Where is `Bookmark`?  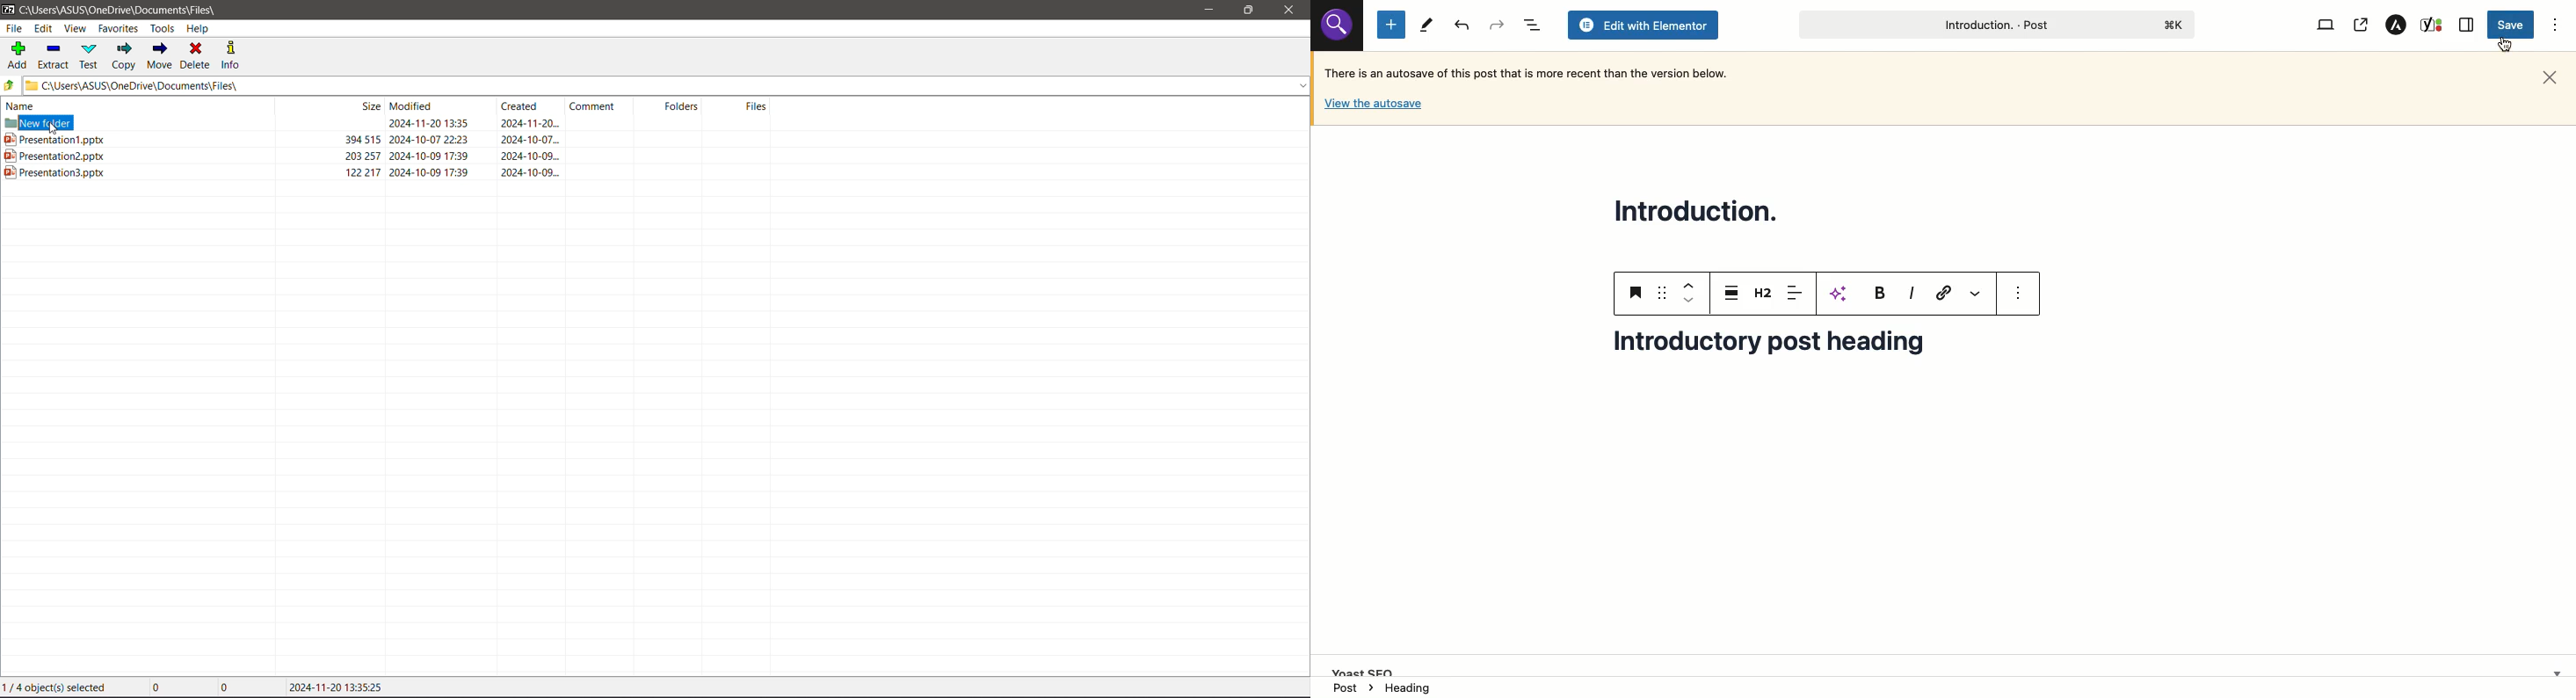 Bookmark is located at coordinates (1637, 292).